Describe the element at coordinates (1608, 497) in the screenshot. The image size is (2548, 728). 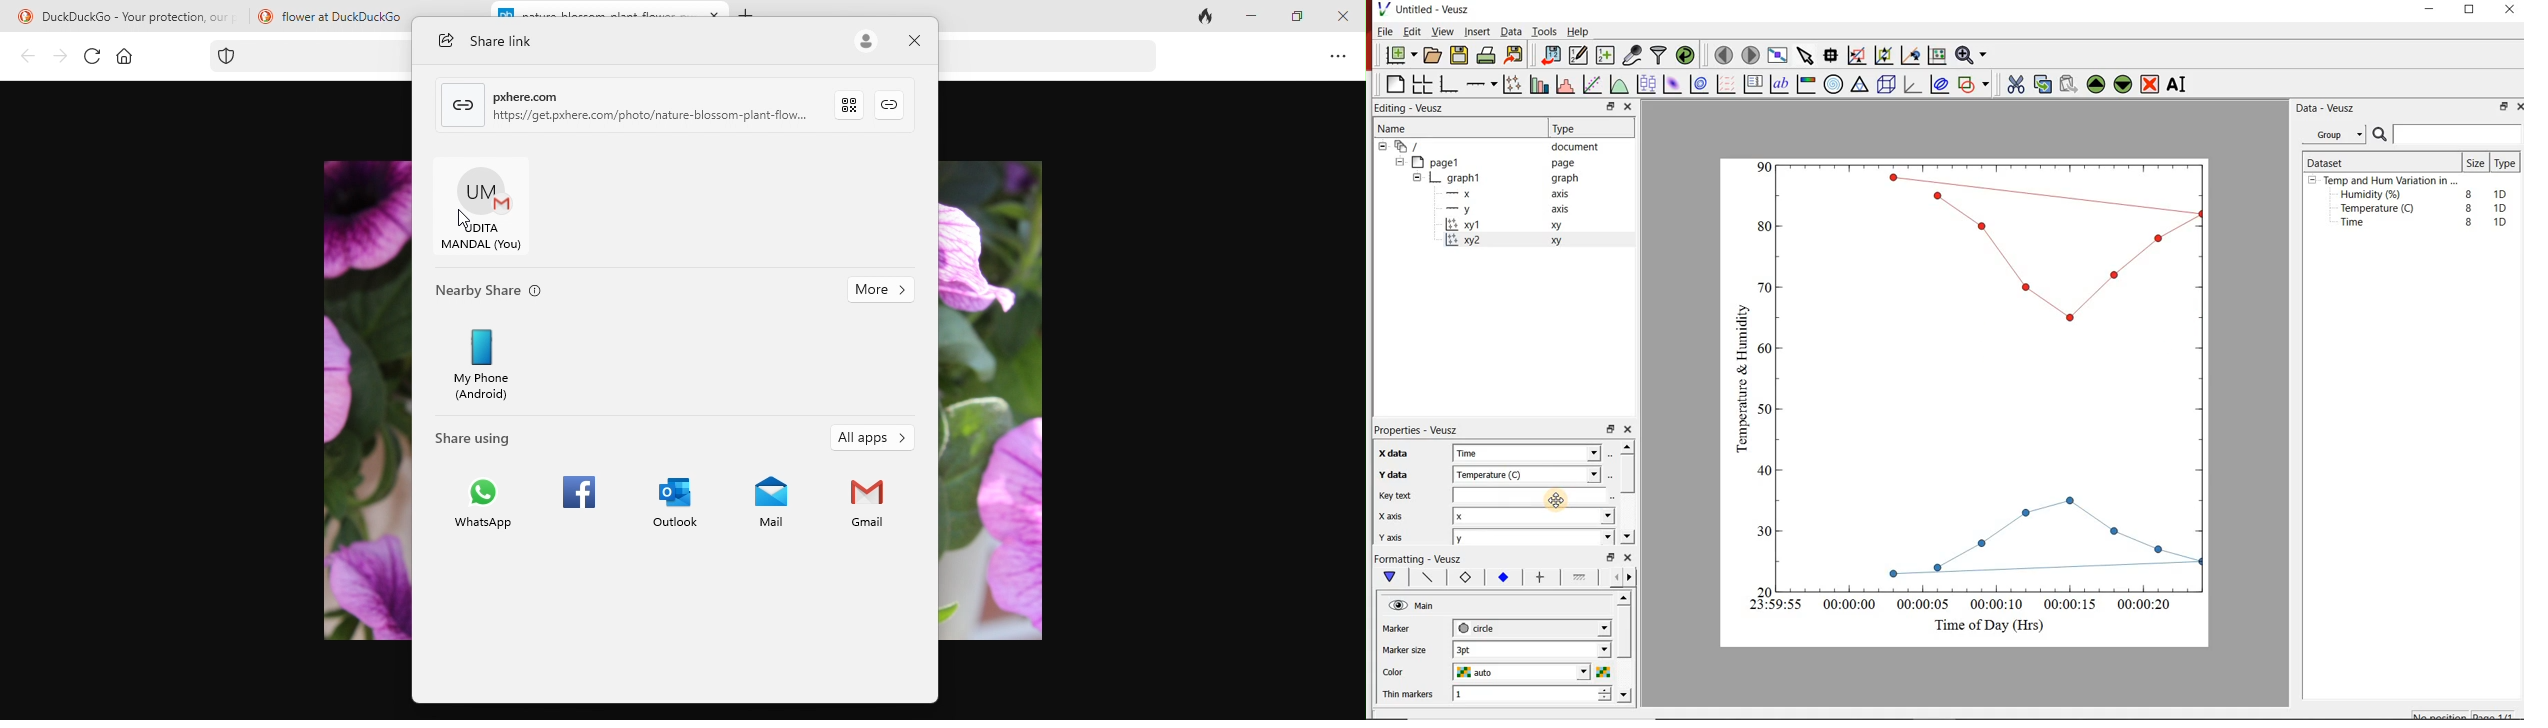
I see `edit text` at that location.